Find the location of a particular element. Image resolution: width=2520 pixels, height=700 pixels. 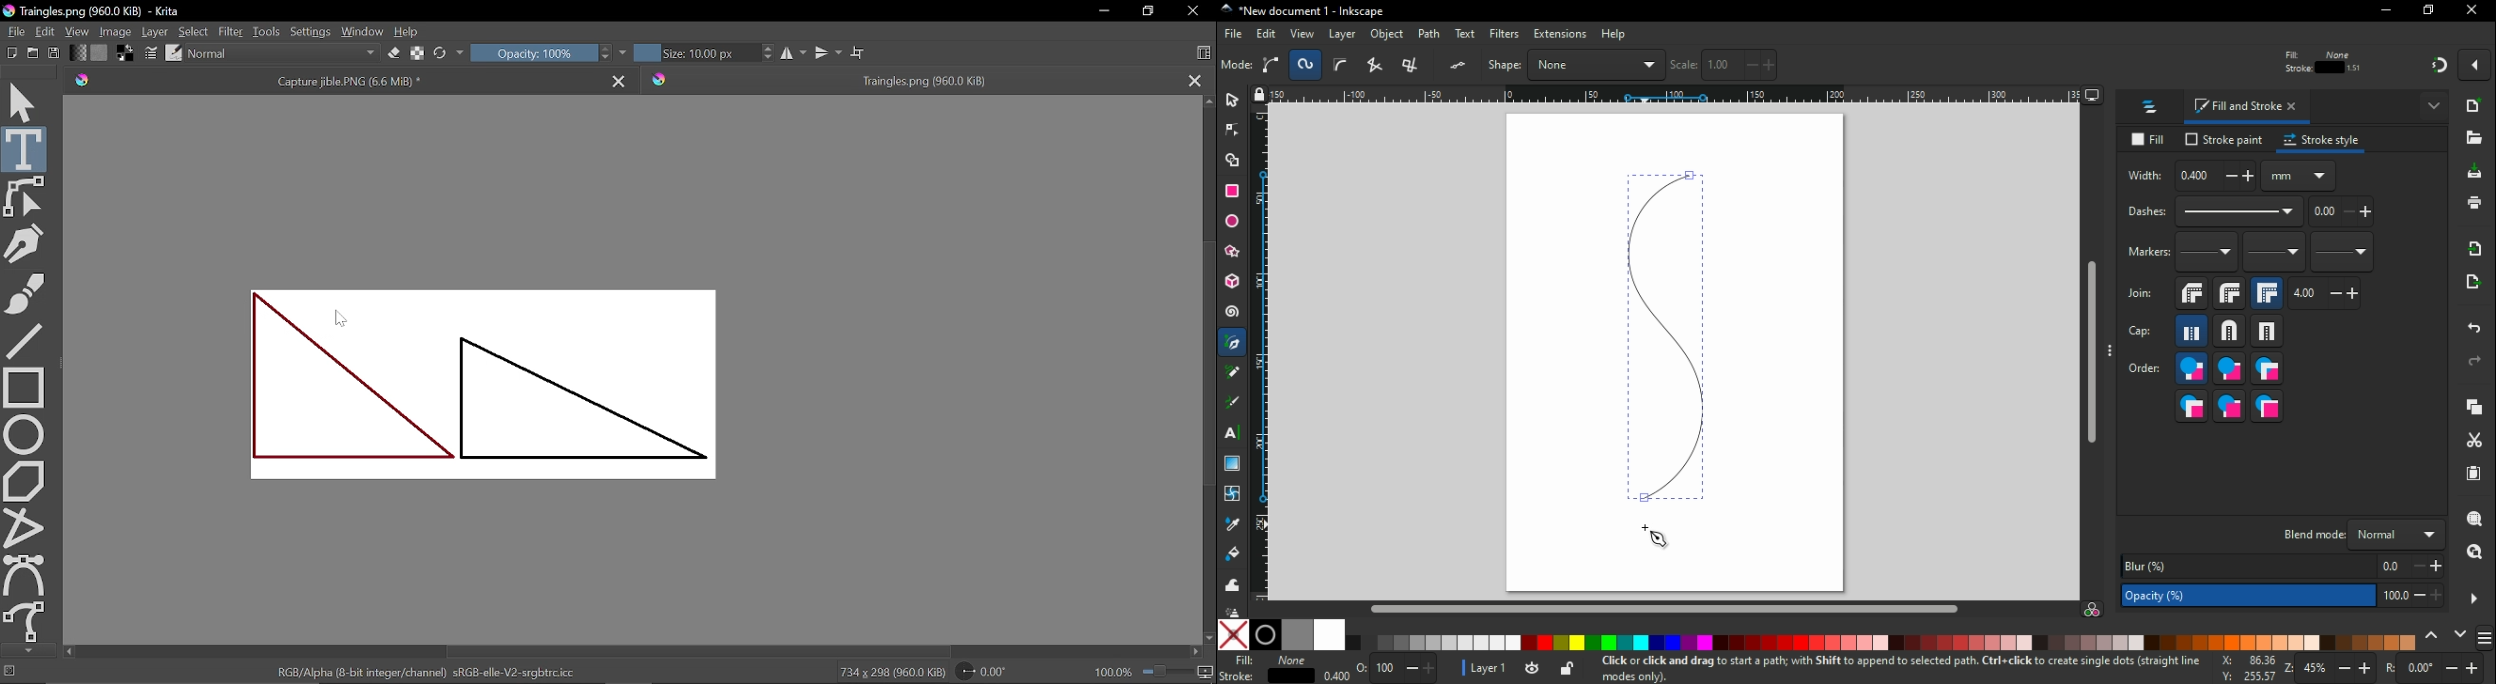

create spiro path is located at coordinates (1306, 64).